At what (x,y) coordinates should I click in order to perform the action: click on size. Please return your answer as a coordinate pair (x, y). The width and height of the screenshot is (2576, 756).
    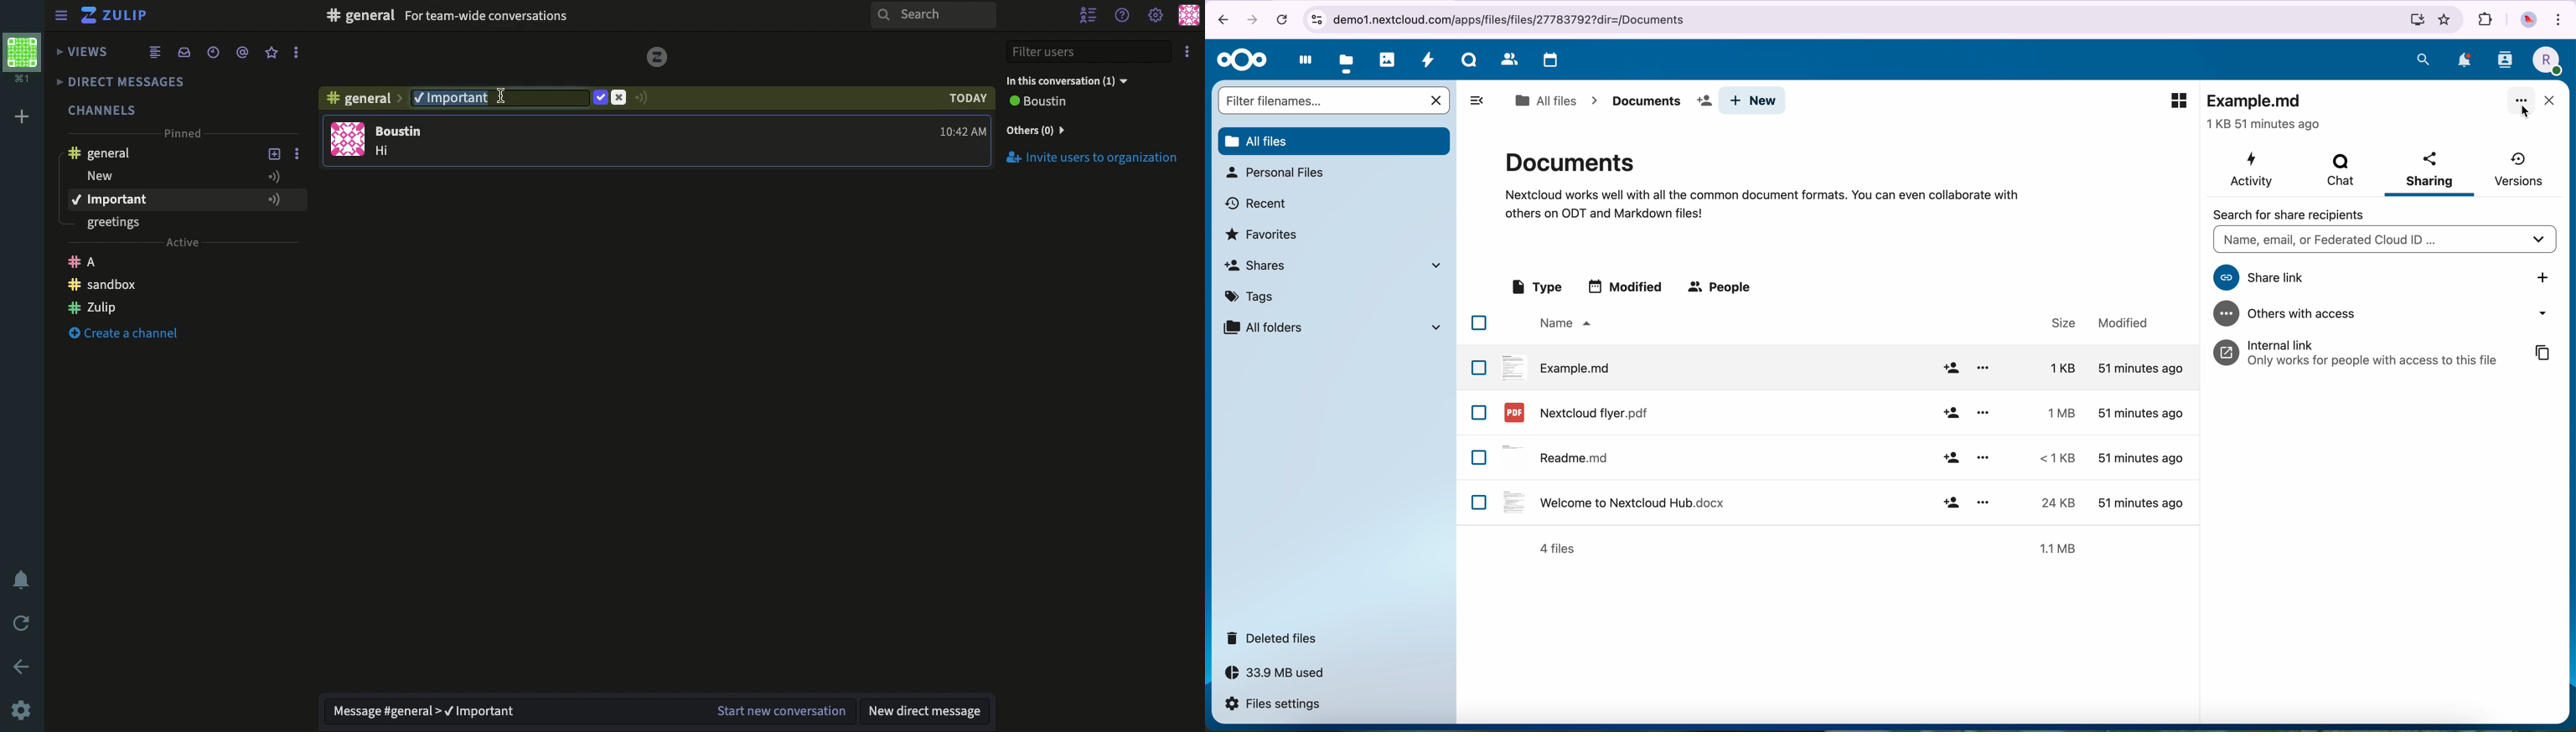
    Looking at the image, I should click on (2053, 502).